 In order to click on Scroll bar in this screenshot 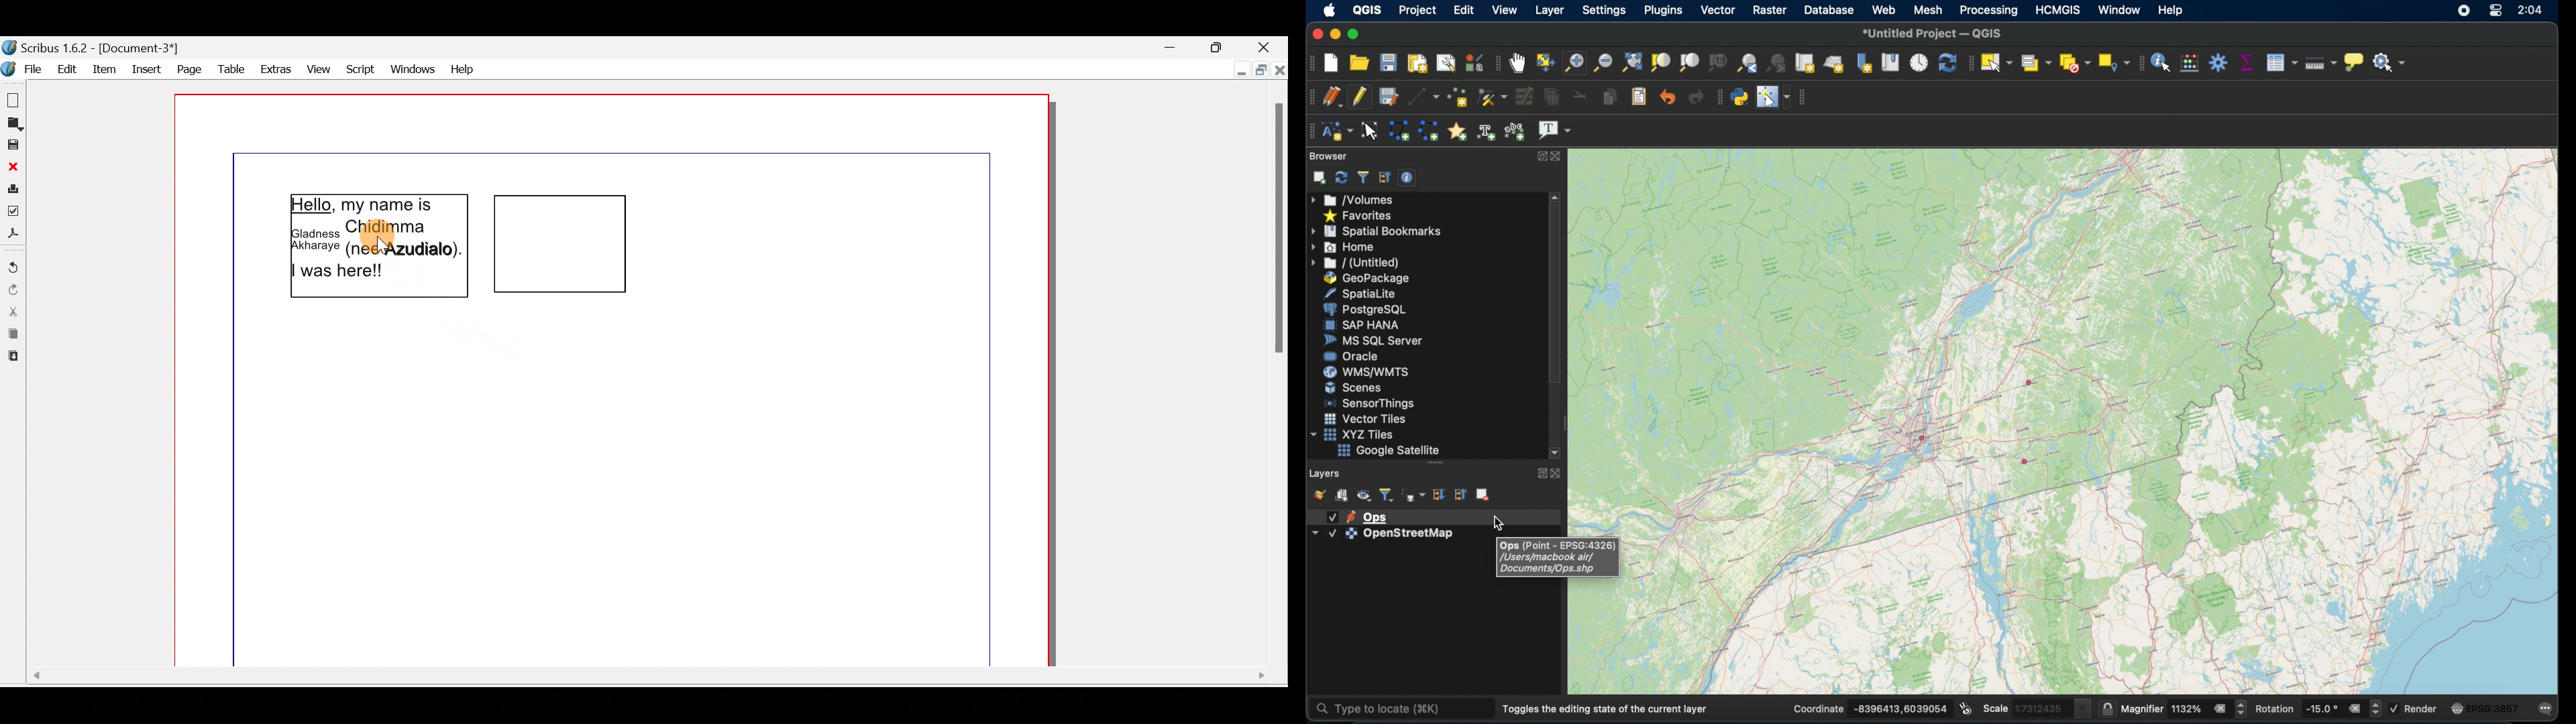, I will do `click(1275, 376)`.